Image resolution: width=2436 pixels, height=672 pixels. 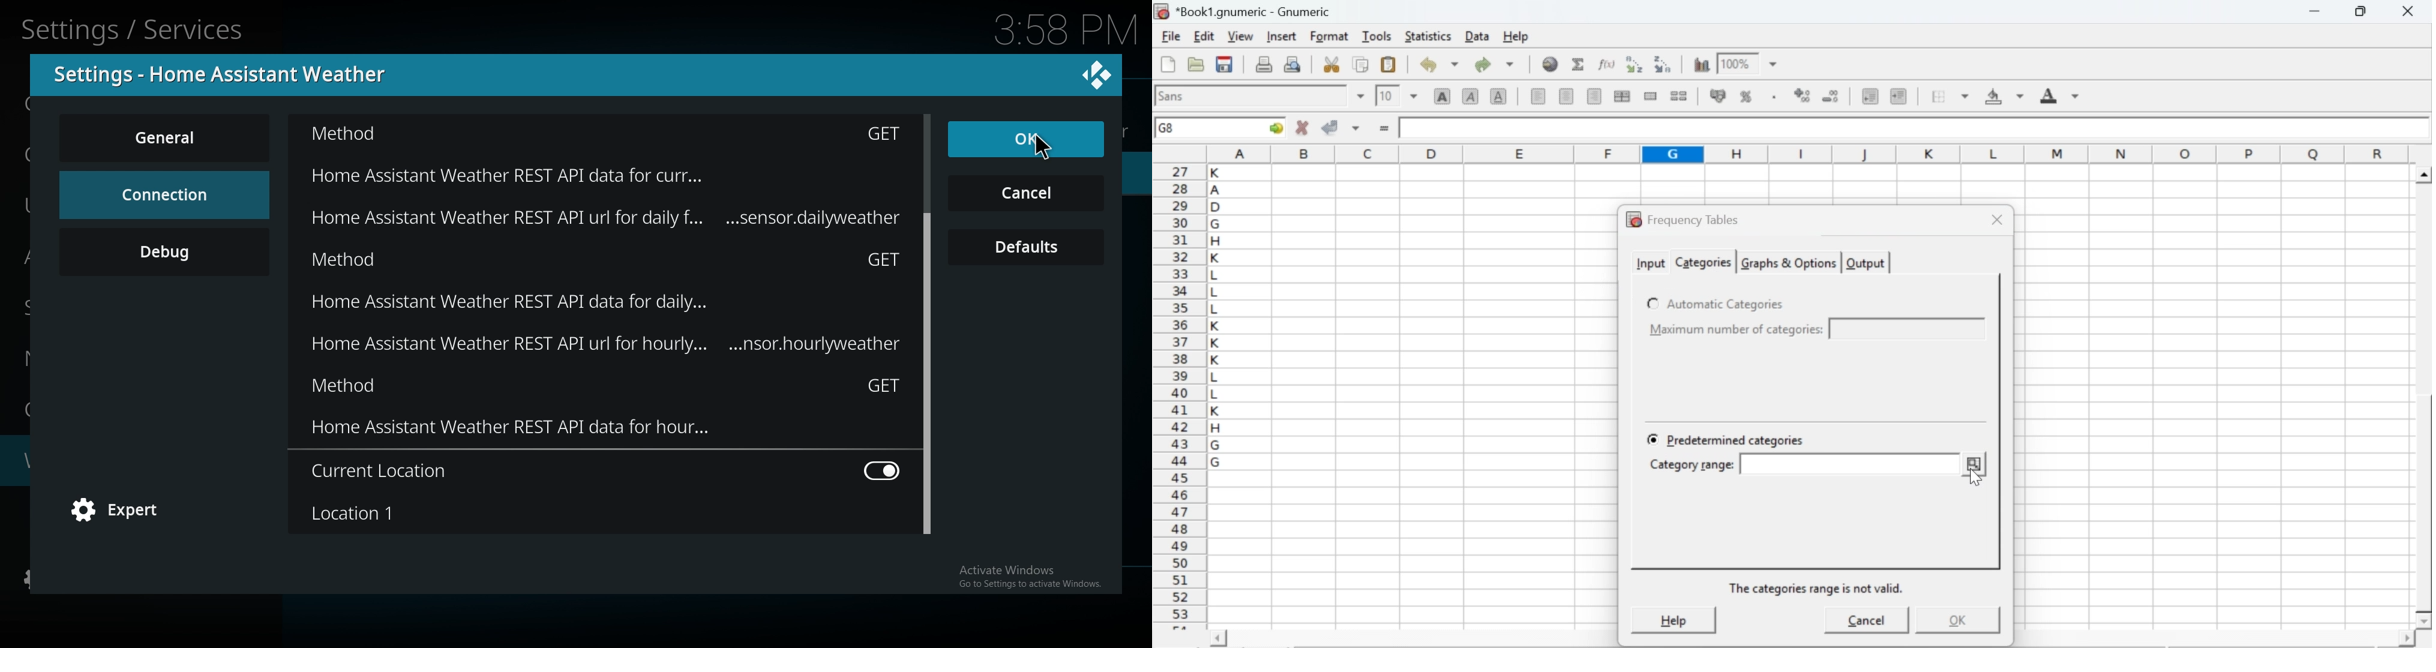 What do you see at coordinates (1378, 35) in the screenshot?
I see `tools` at bounding box center [1378, 35].